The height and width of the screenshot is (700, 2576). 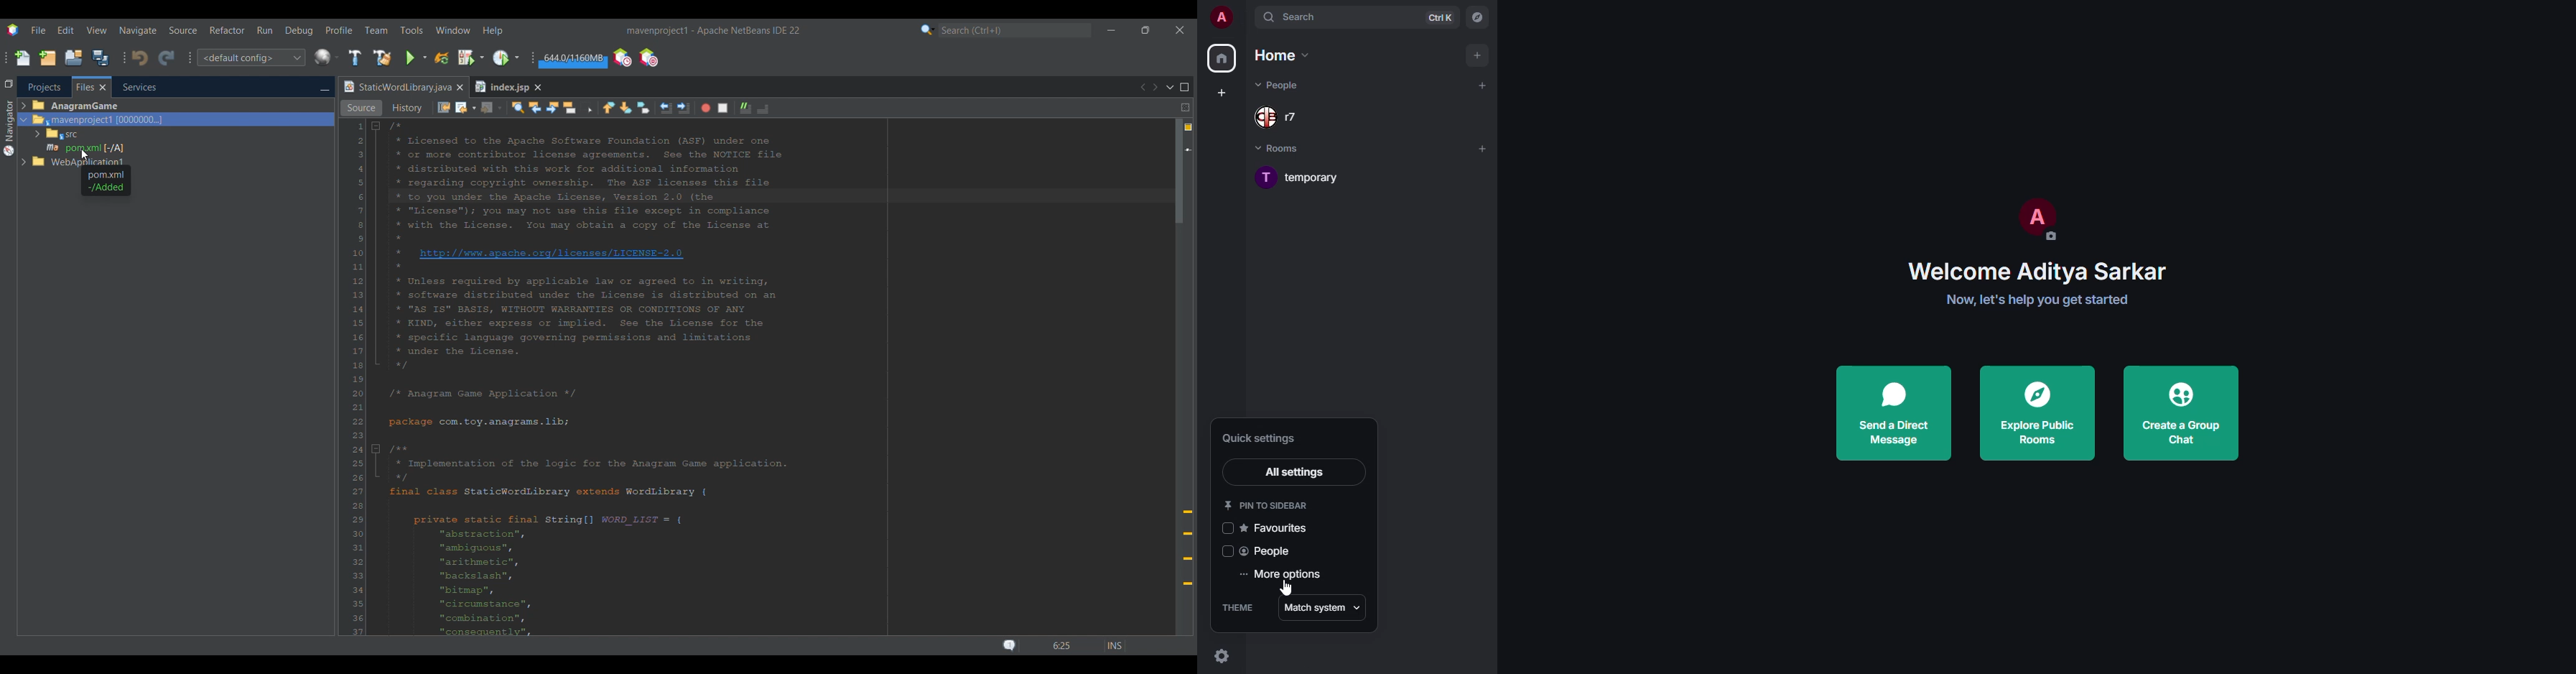 I want to click on people, so click(x=1281, y=116).